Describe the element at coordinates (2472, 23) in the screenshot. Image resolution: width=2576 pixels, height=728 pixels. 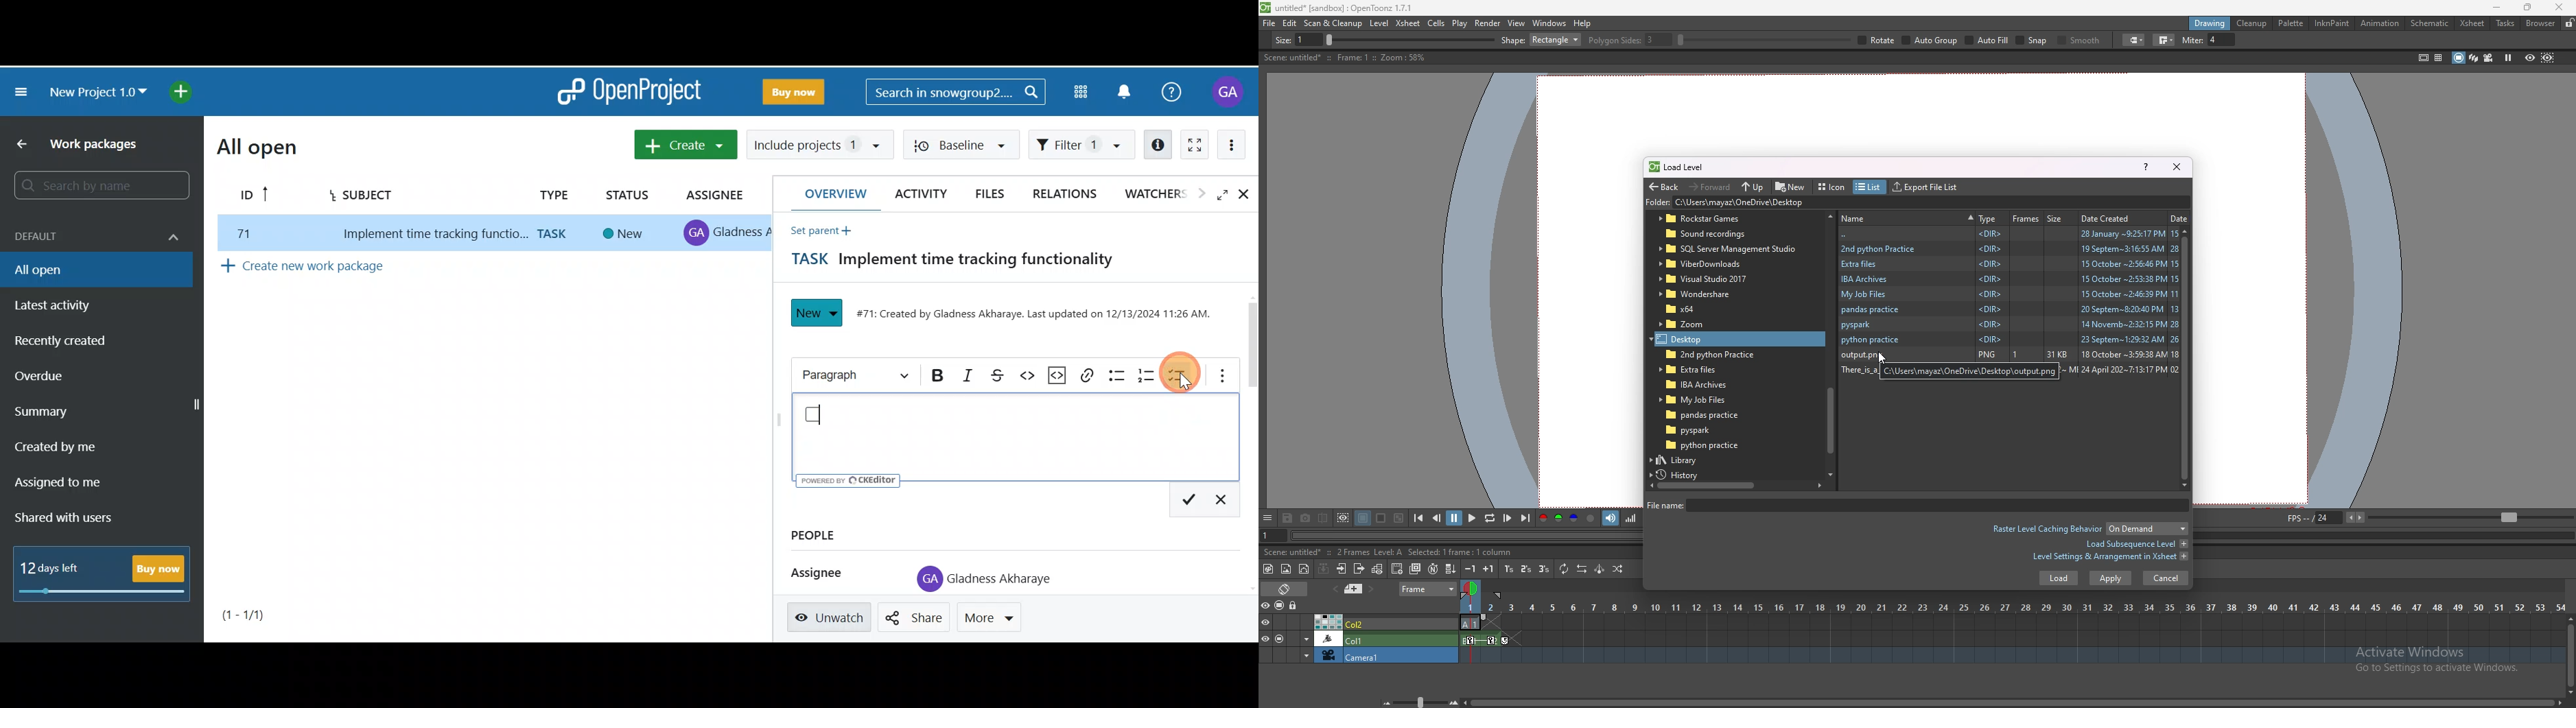
I see `xsheet` at that location.